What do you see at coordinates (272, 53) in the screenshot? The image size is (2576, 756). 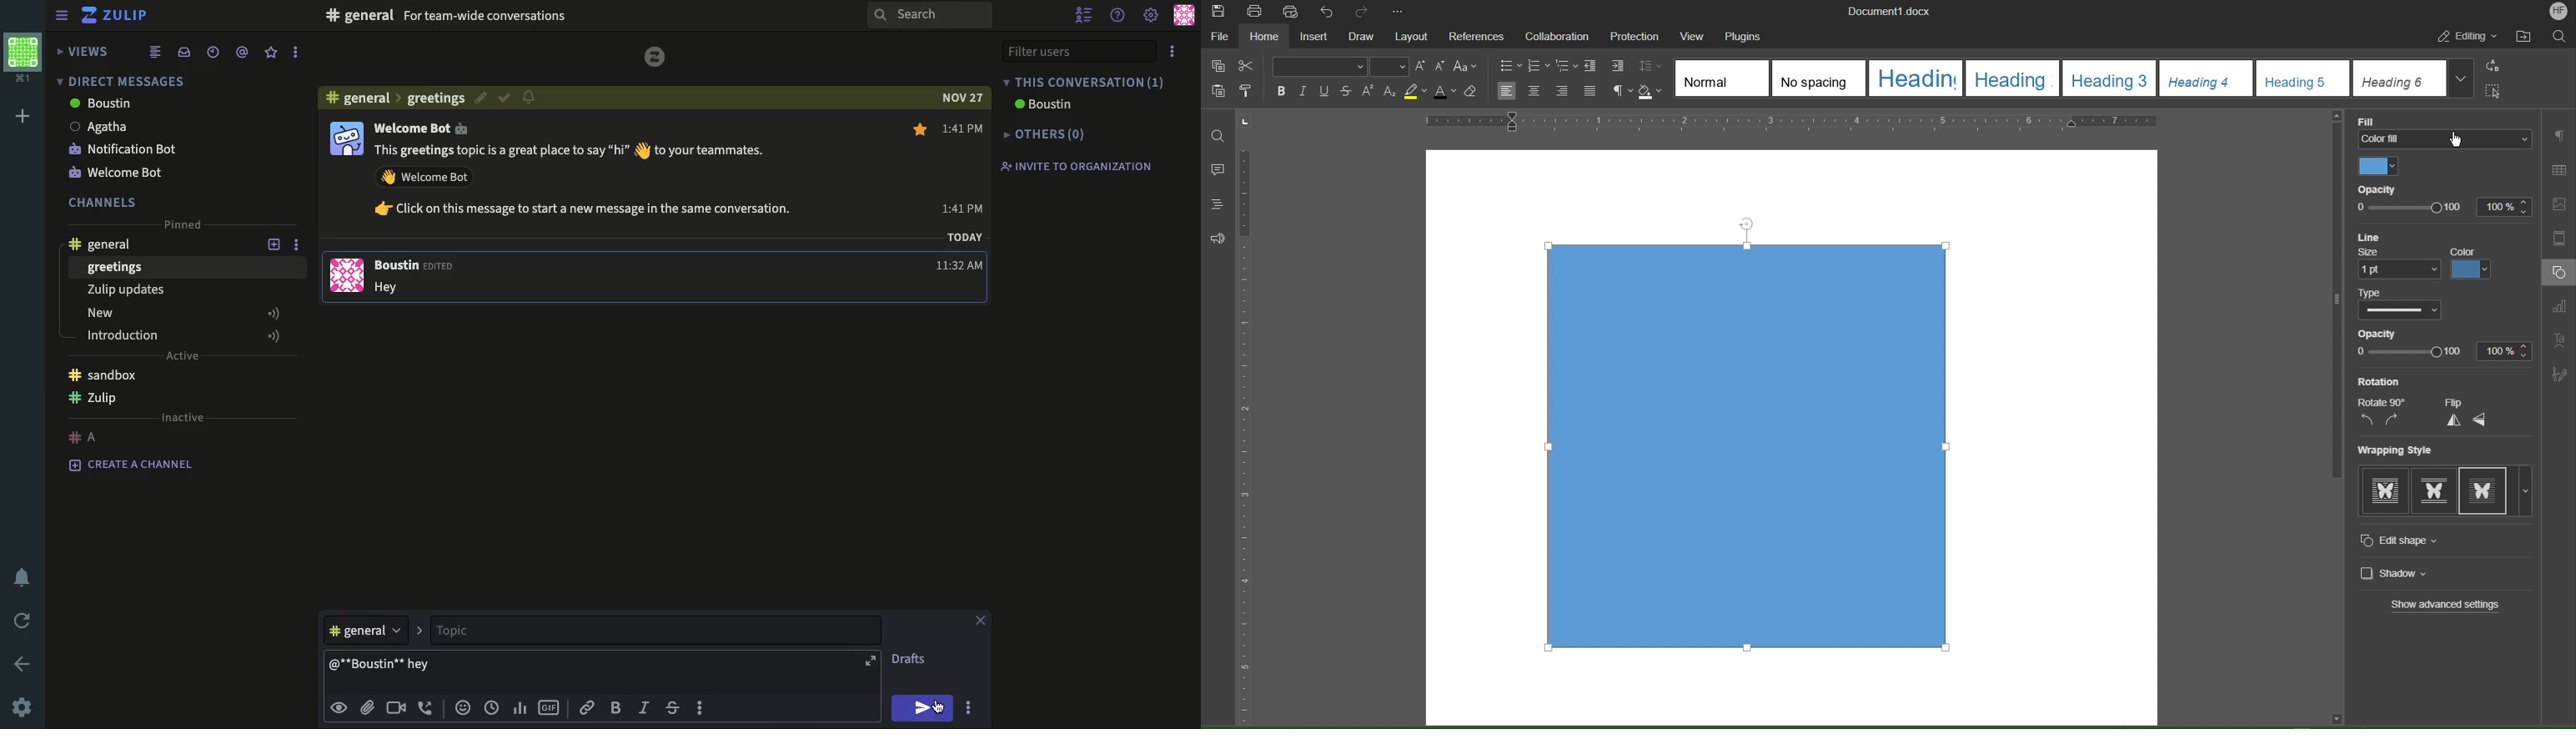 I see `favorite` at bounding box center [272, 53].